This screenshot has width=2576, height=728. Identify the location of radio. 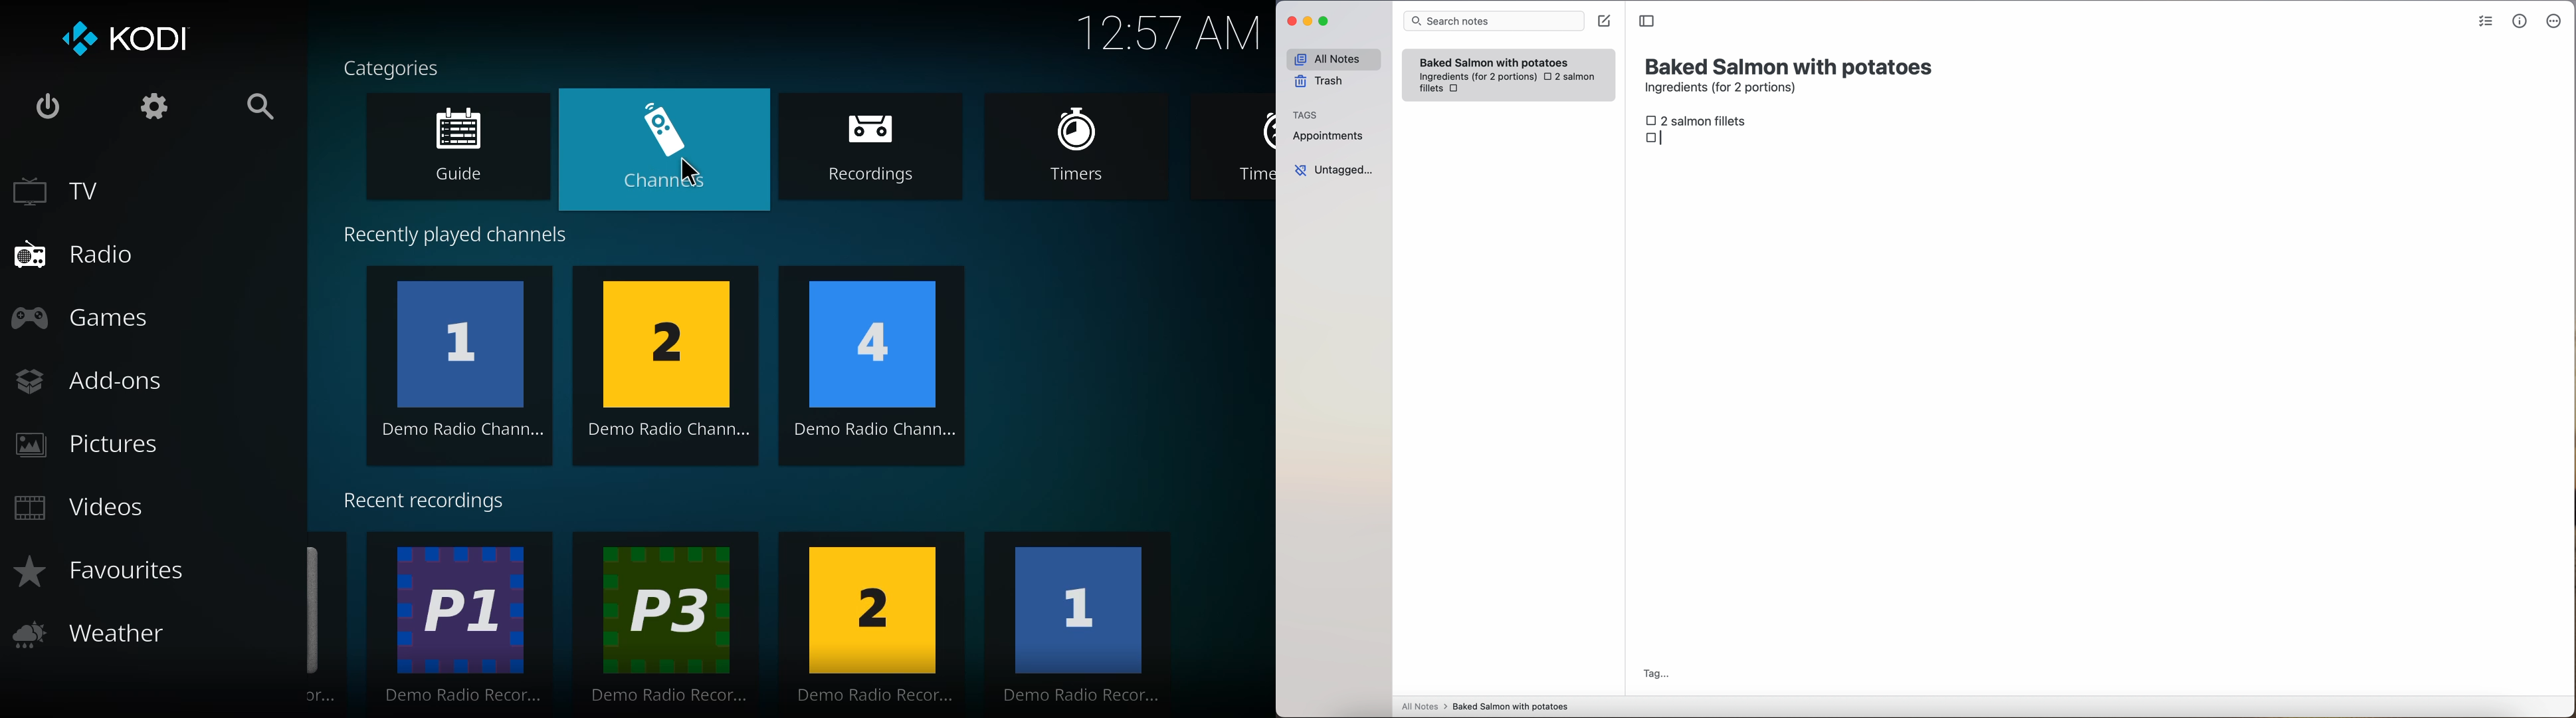
(76, 256).